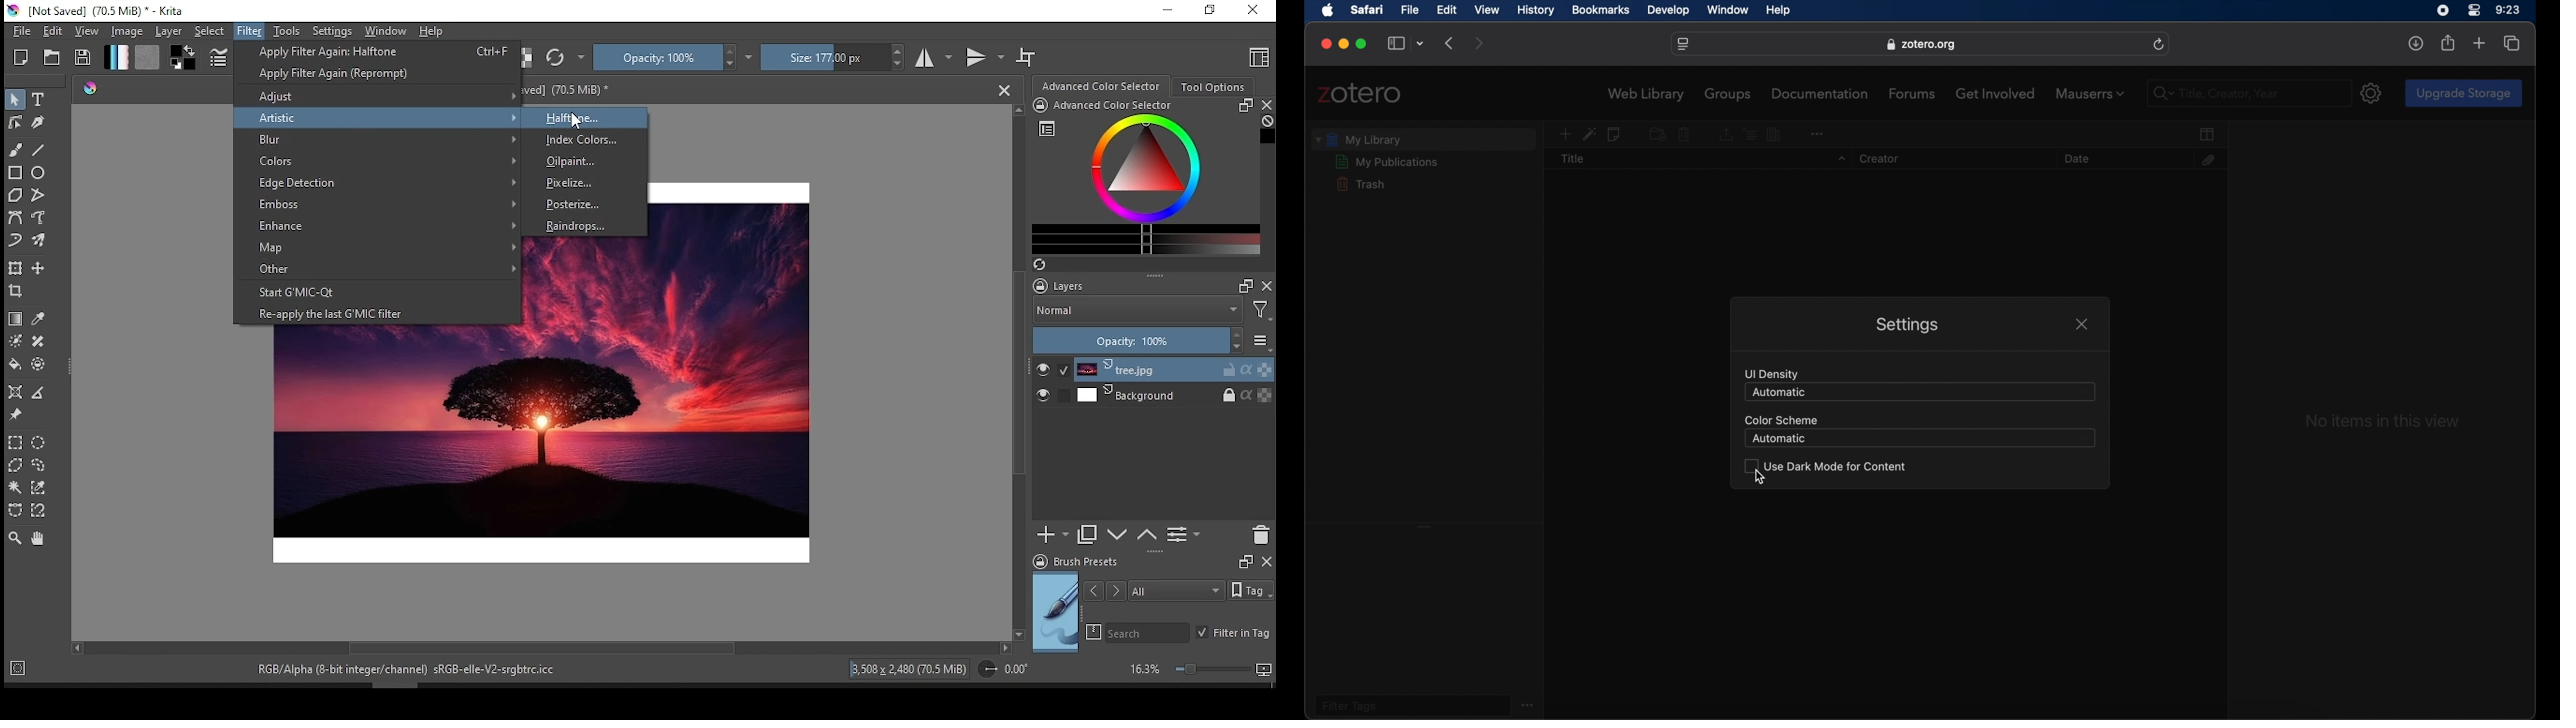  Describe the element at coordinates (1118, 537) in the screenshot. I see `move layer or down` at that location.